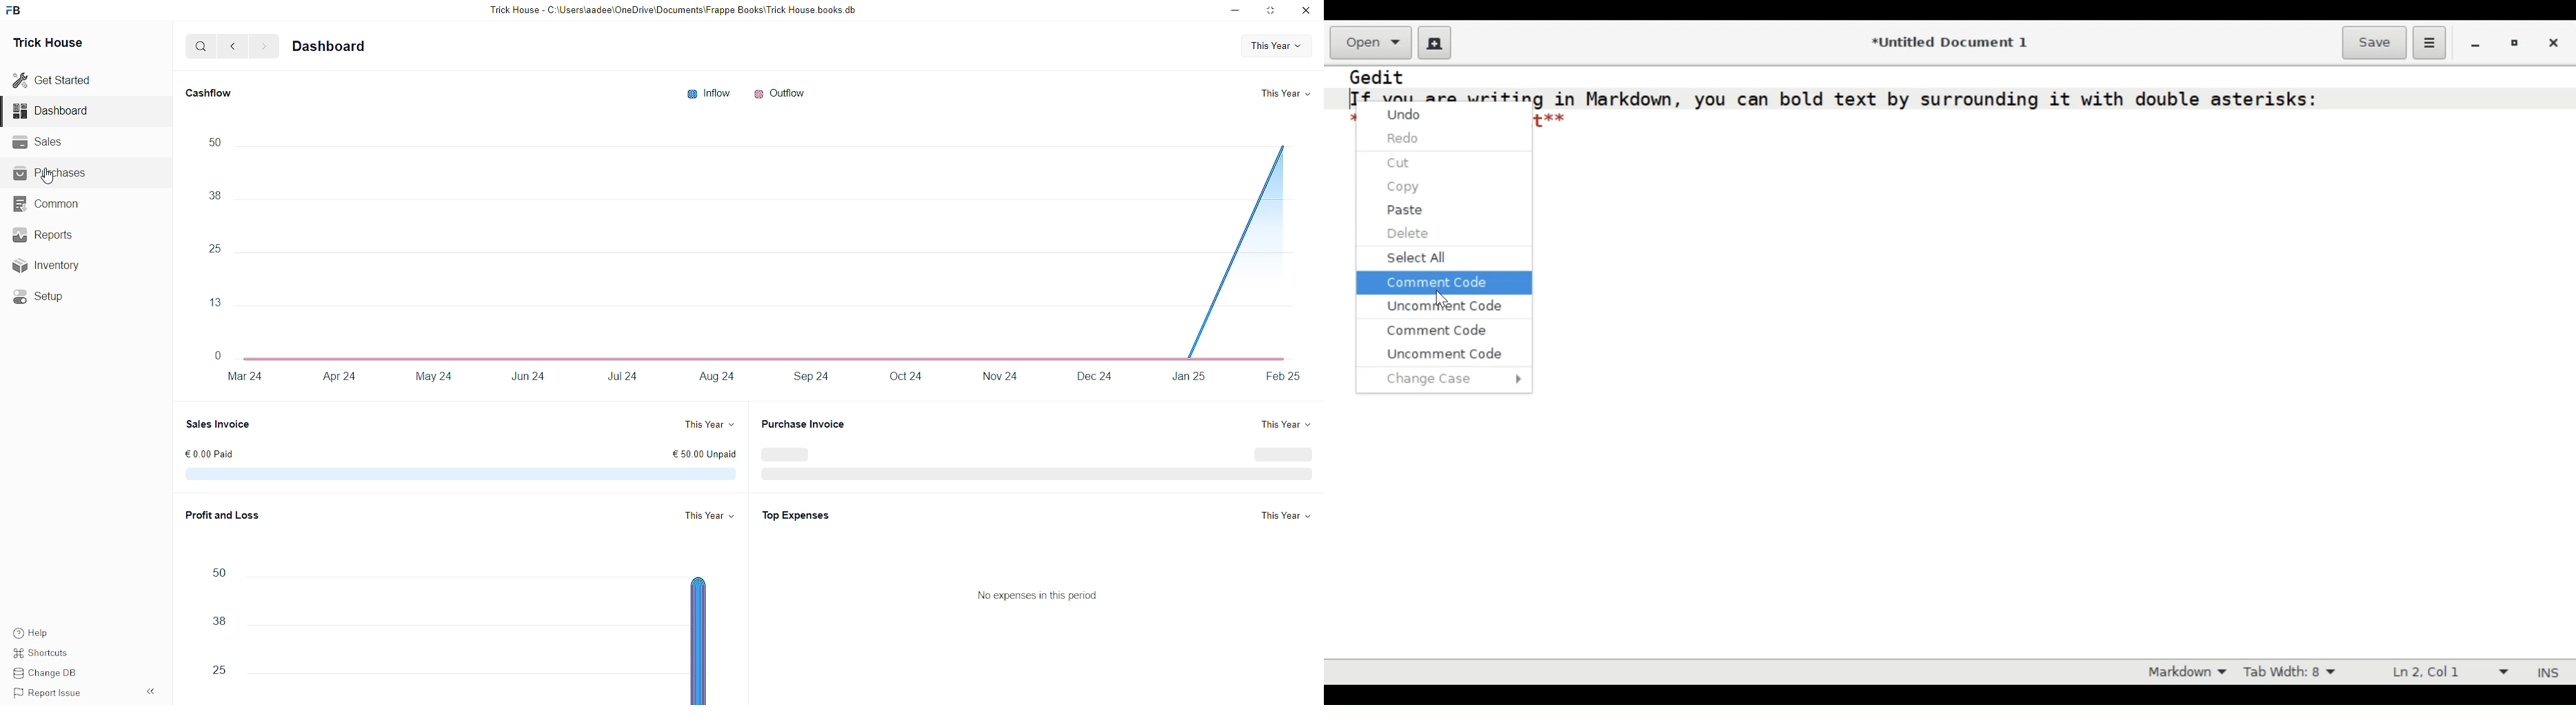 The image size is (2576, 728). I want to click on Cut , so click(1400, 162).